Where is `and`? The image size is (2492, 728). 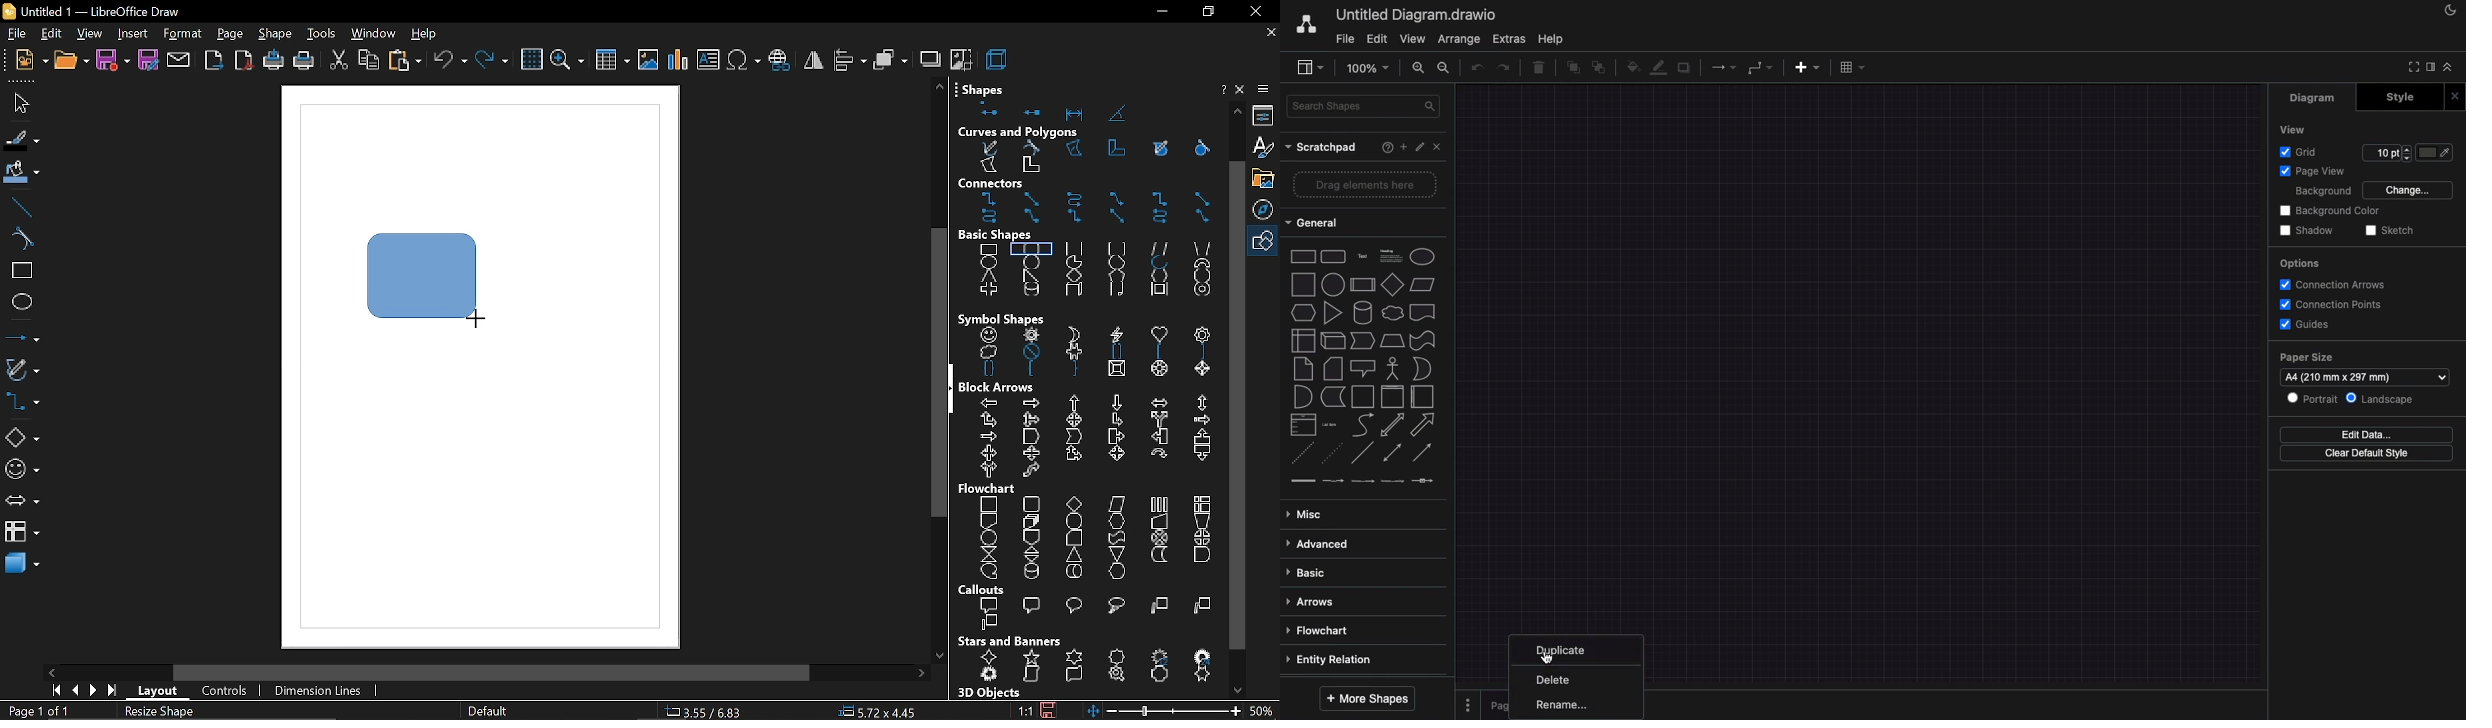 and is located at coordinates (1303, 397).